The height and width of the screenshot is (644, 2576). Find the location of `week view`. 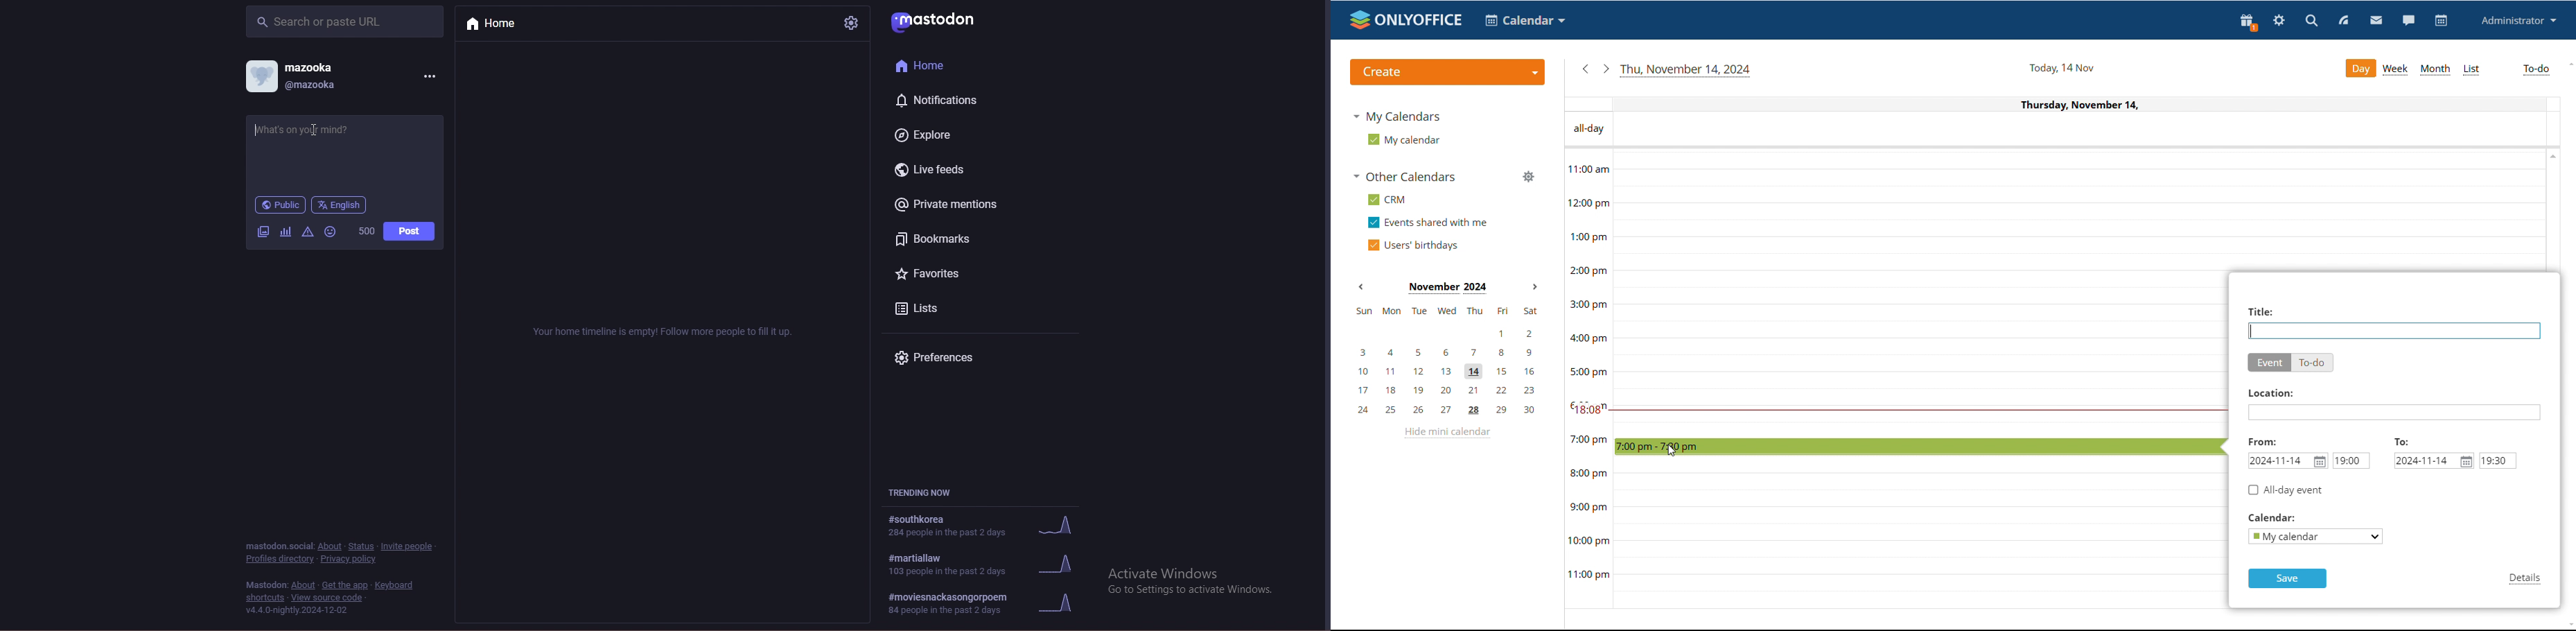

week view is located at coordinates (2396, 69).